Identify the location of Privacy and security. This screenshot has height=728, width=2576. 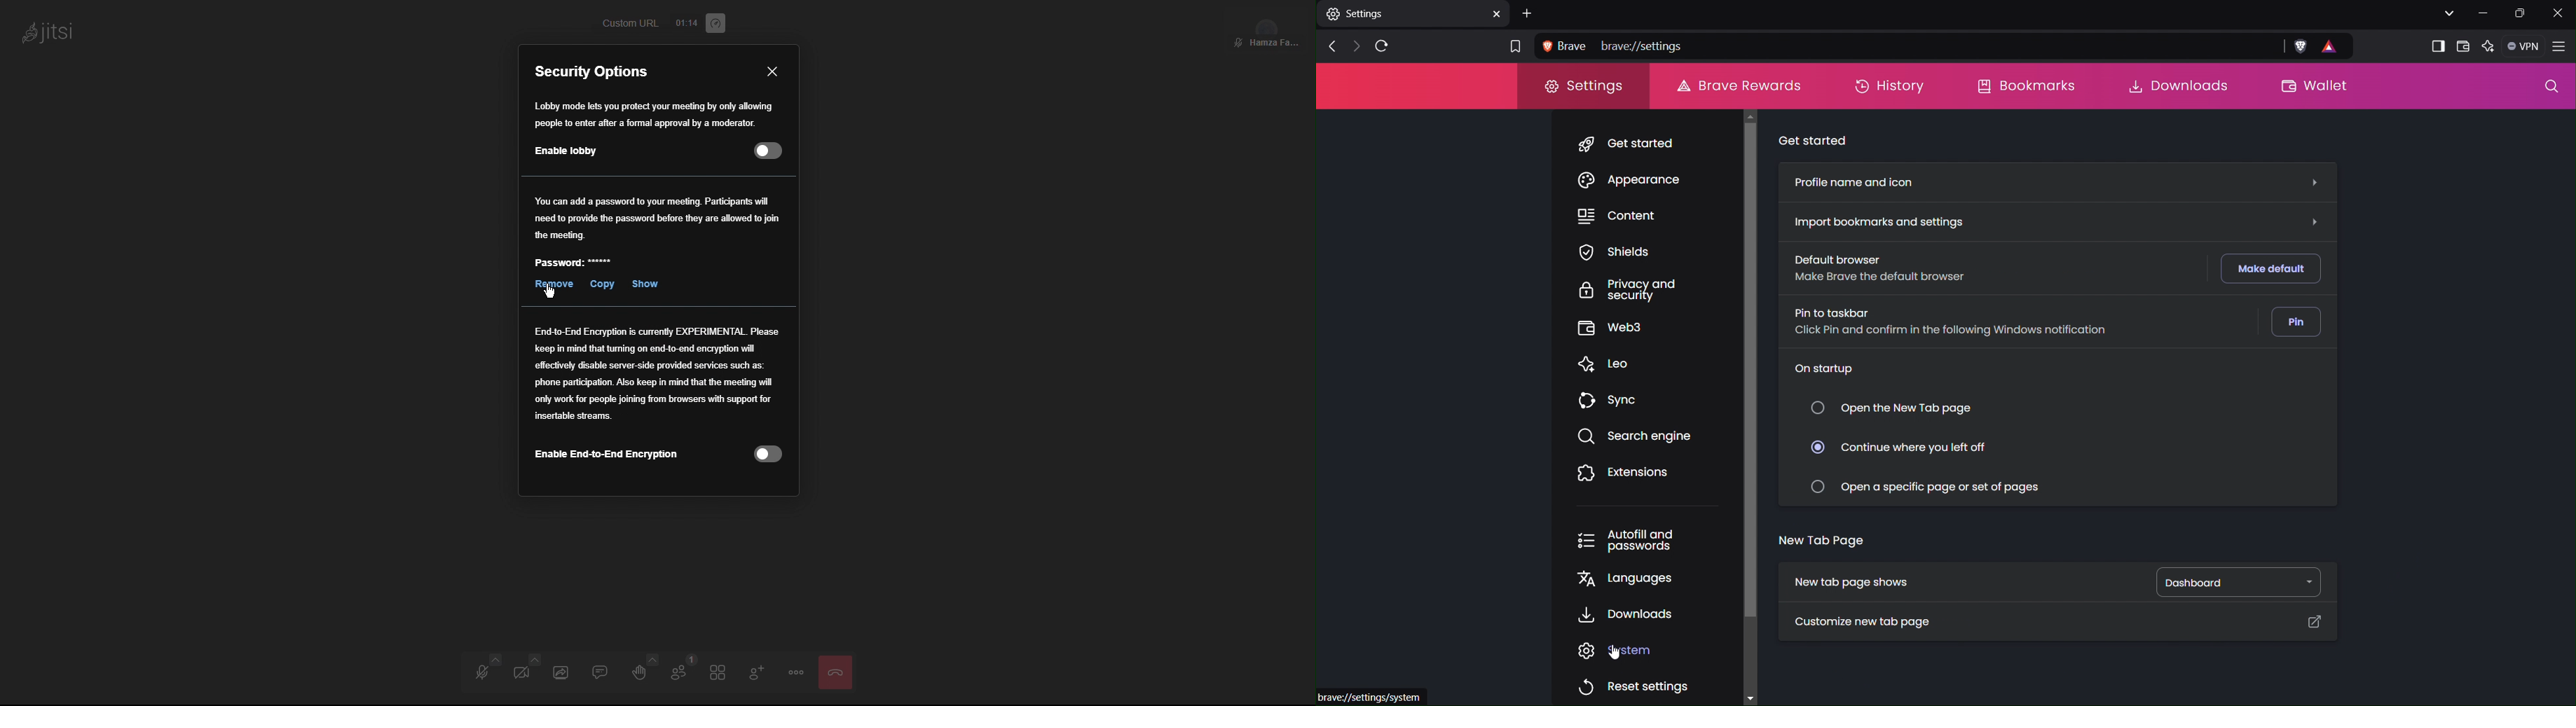
(1632, 291).